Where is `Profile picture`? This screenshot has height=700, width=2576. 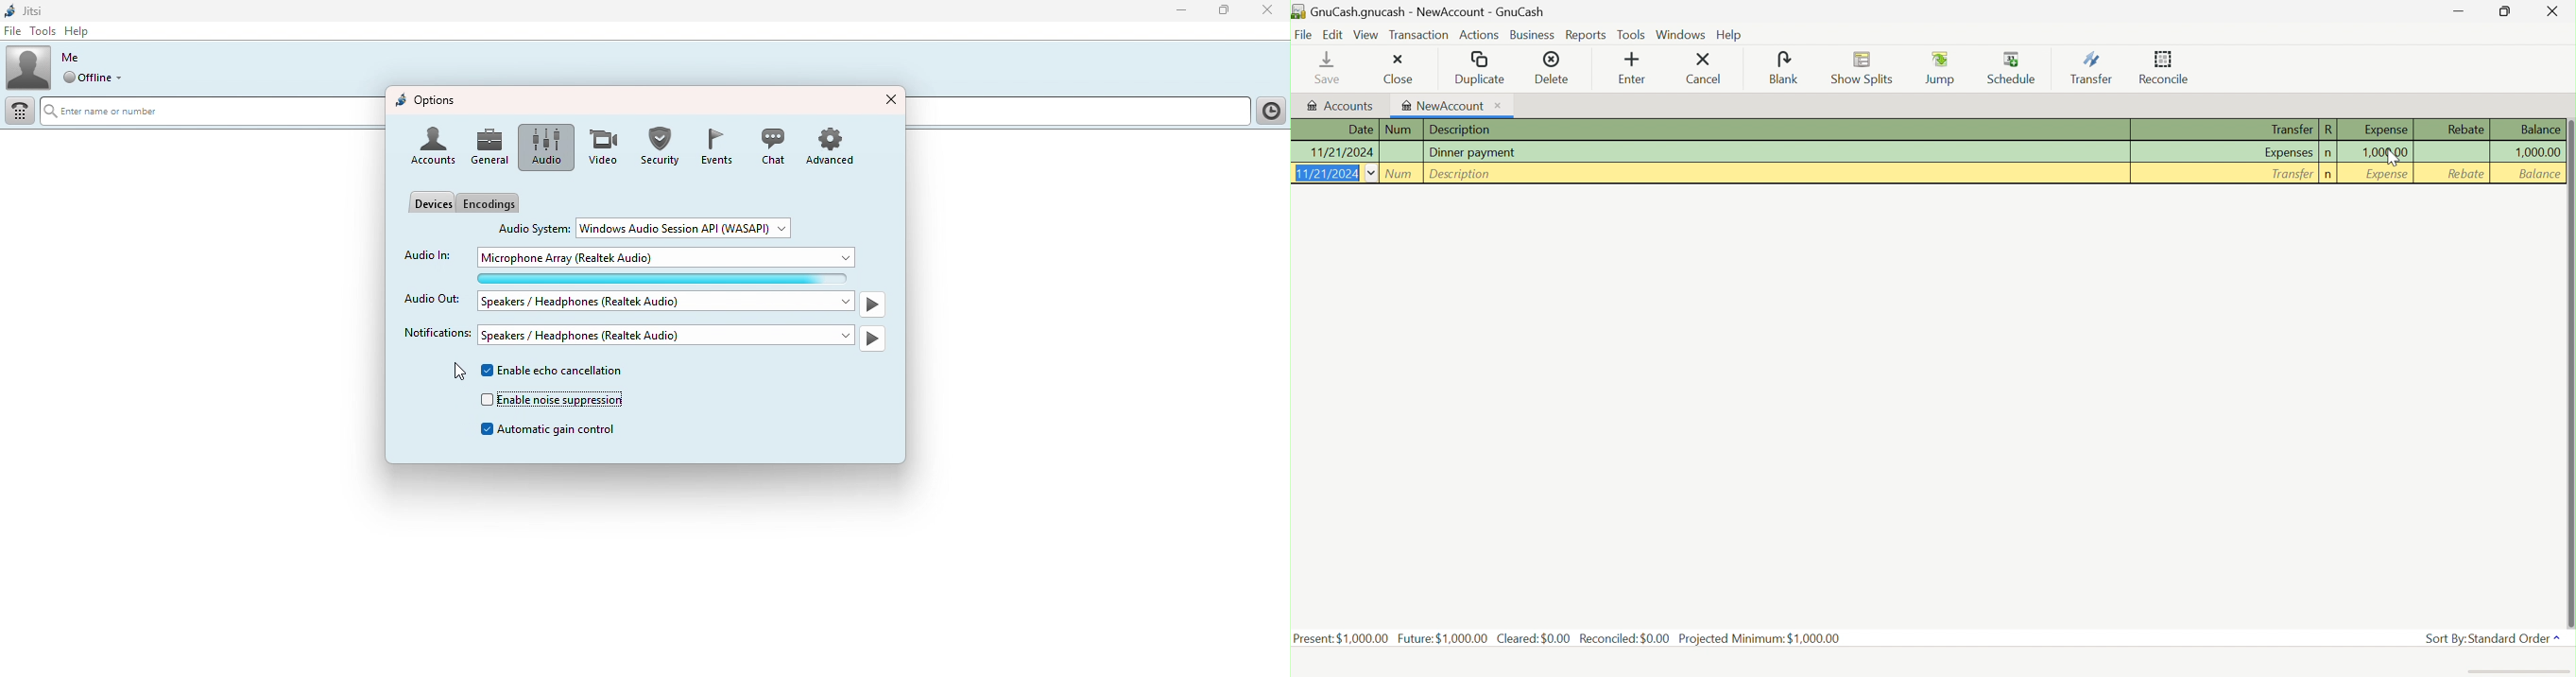 Profile picture is located at coordinates (28, 66).